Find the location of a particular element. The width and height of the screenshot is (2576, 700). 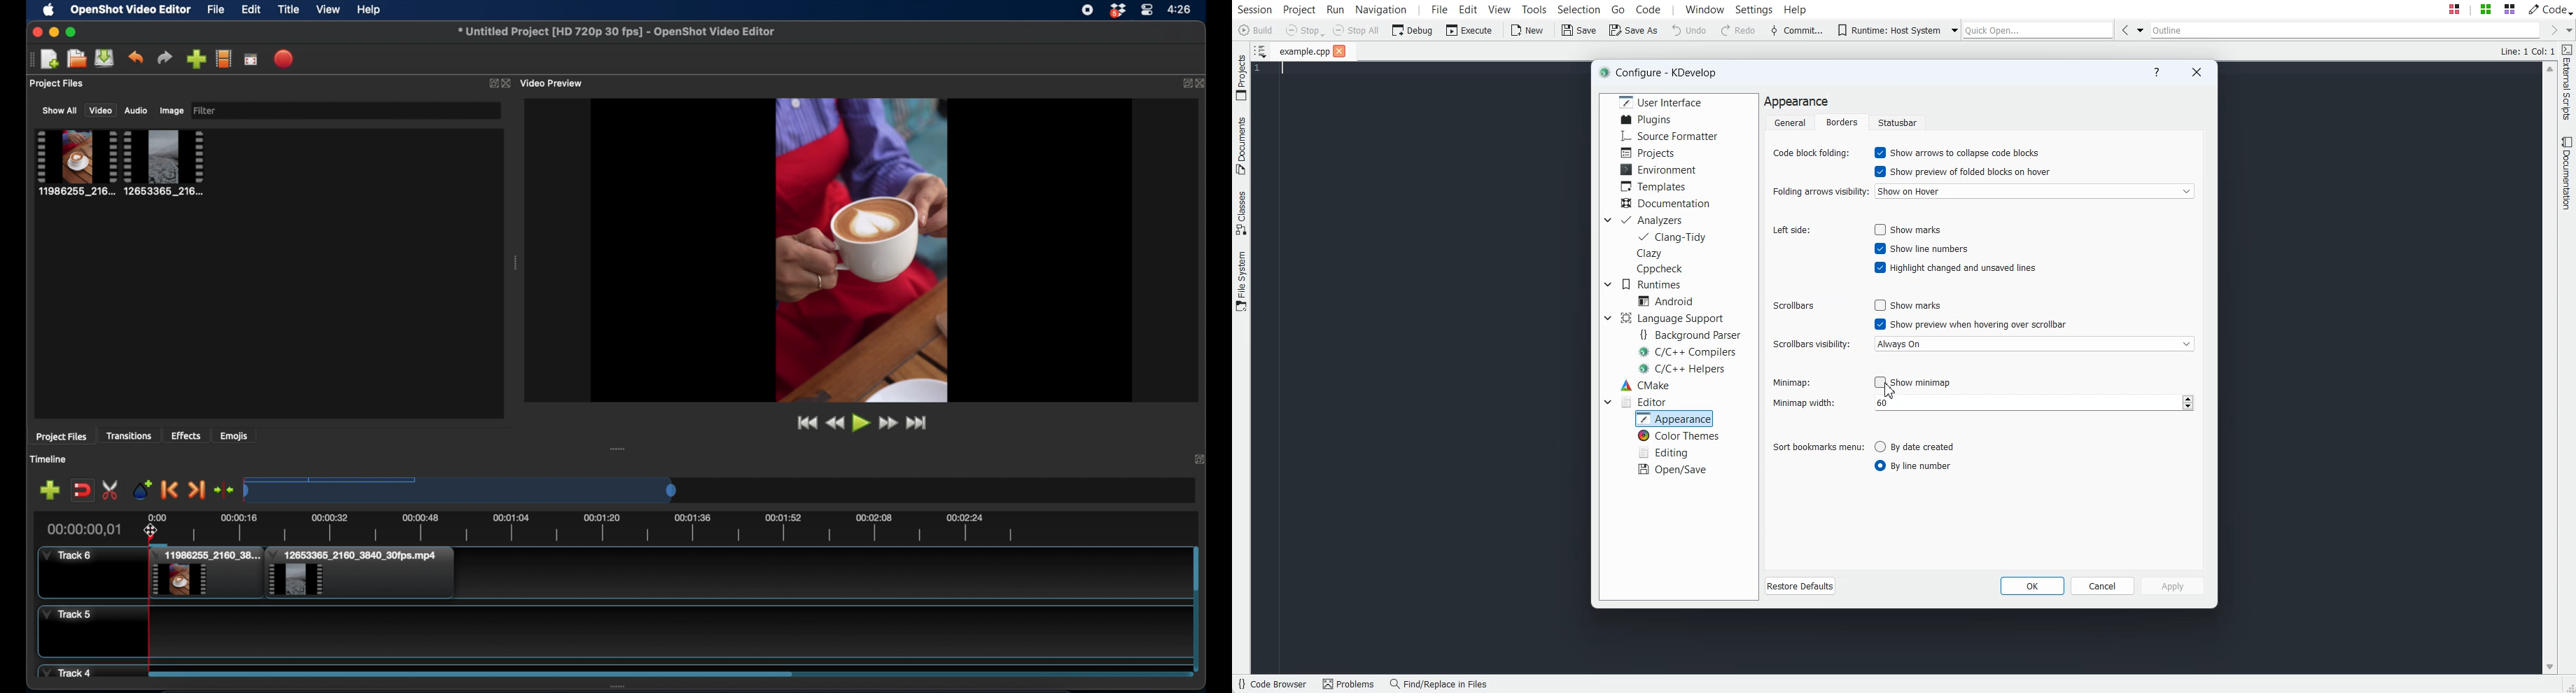

fast forward is located at coordinates (887, 423).